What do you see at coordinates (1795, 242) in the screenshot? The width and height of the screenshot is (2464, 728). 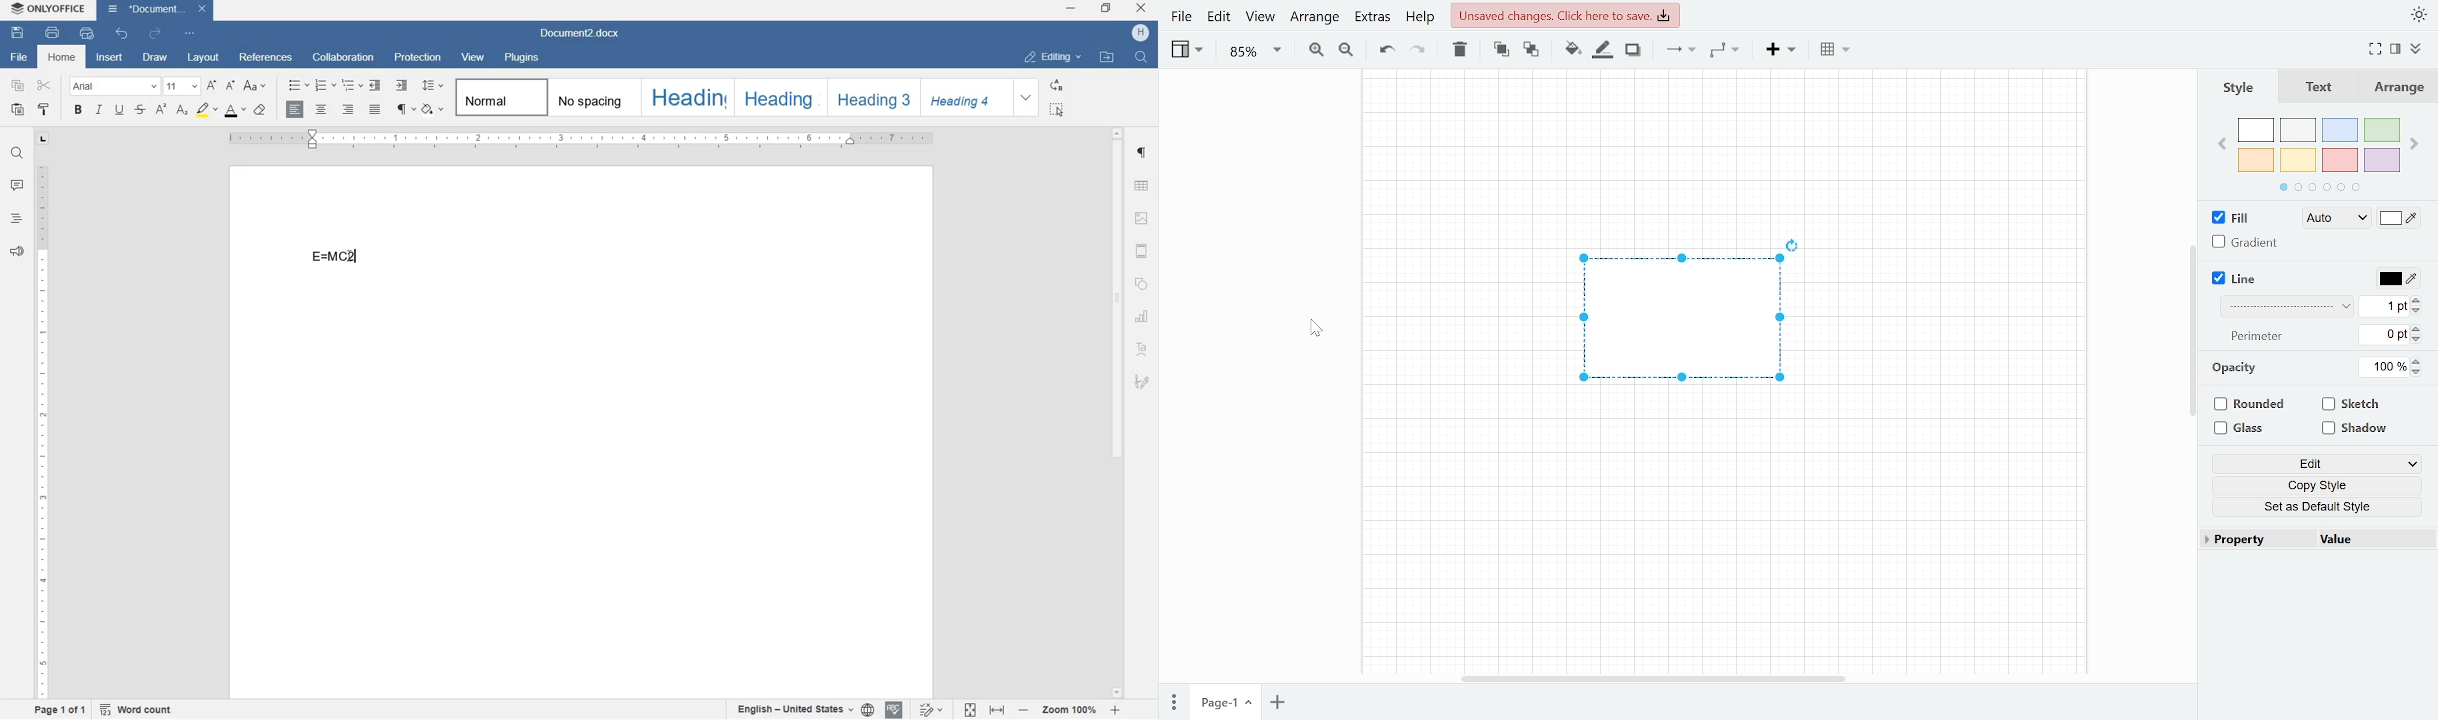 I see `Rotate` at bounding box center [1795, 242].